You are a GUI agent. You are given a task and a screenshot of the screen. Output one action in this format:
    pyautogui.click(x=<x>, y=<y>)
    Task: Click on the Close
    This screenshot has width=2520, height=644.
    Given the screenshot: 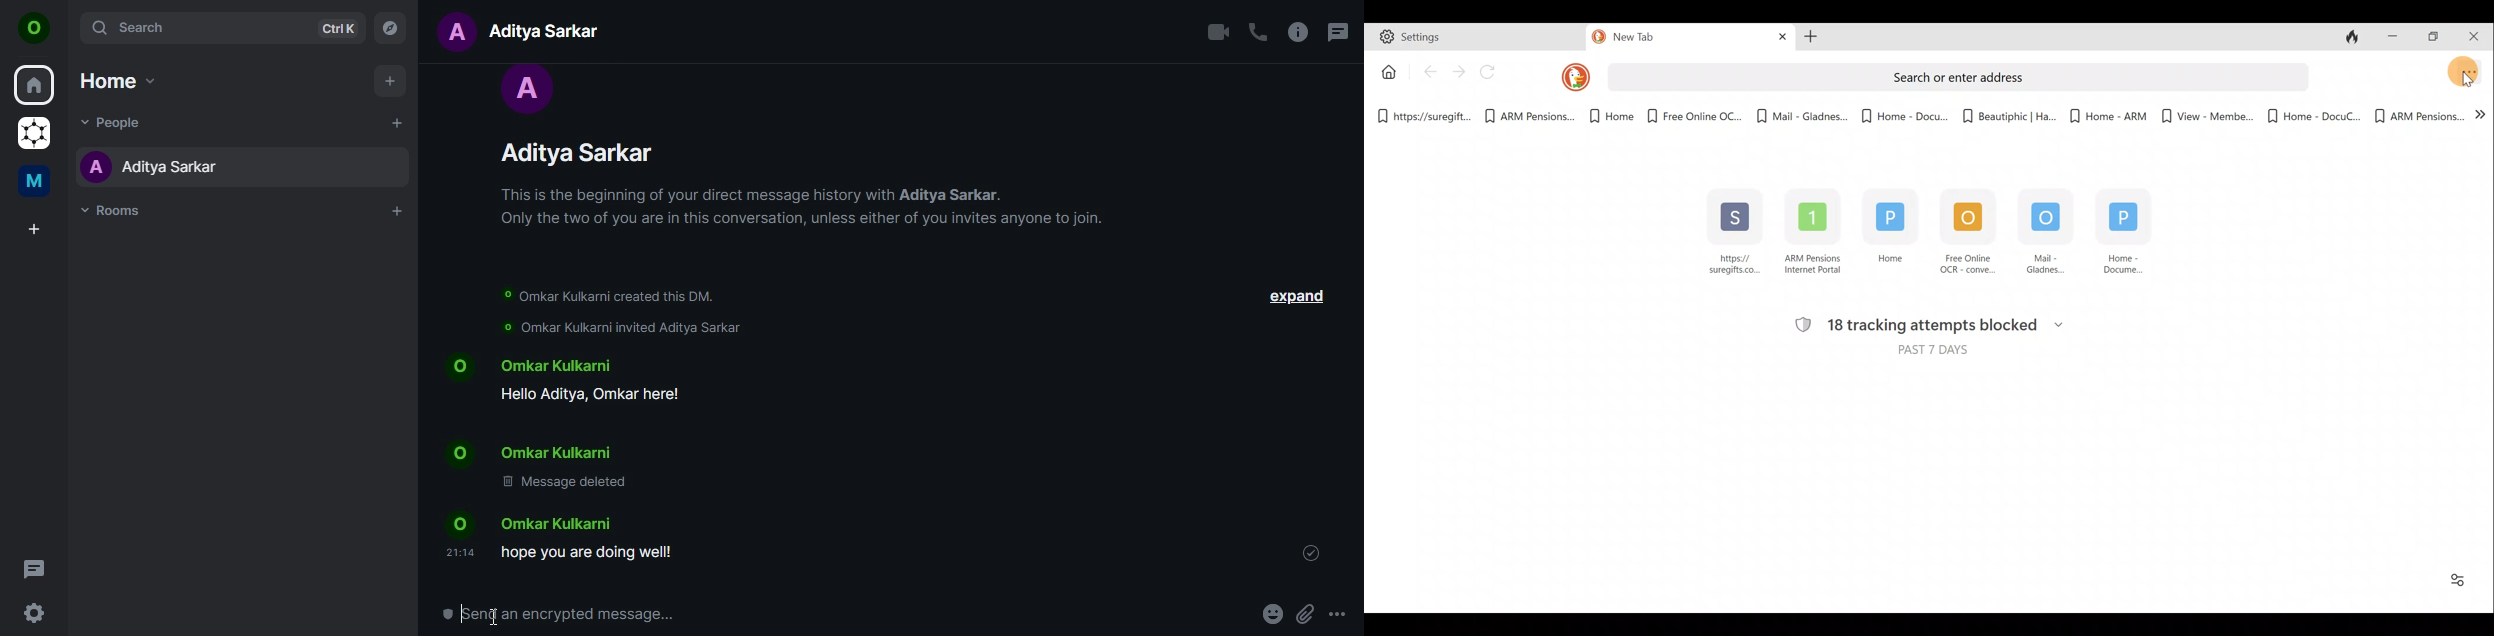 What is the action you would take?
    pyautogui.click(x=2477, y=35)
    